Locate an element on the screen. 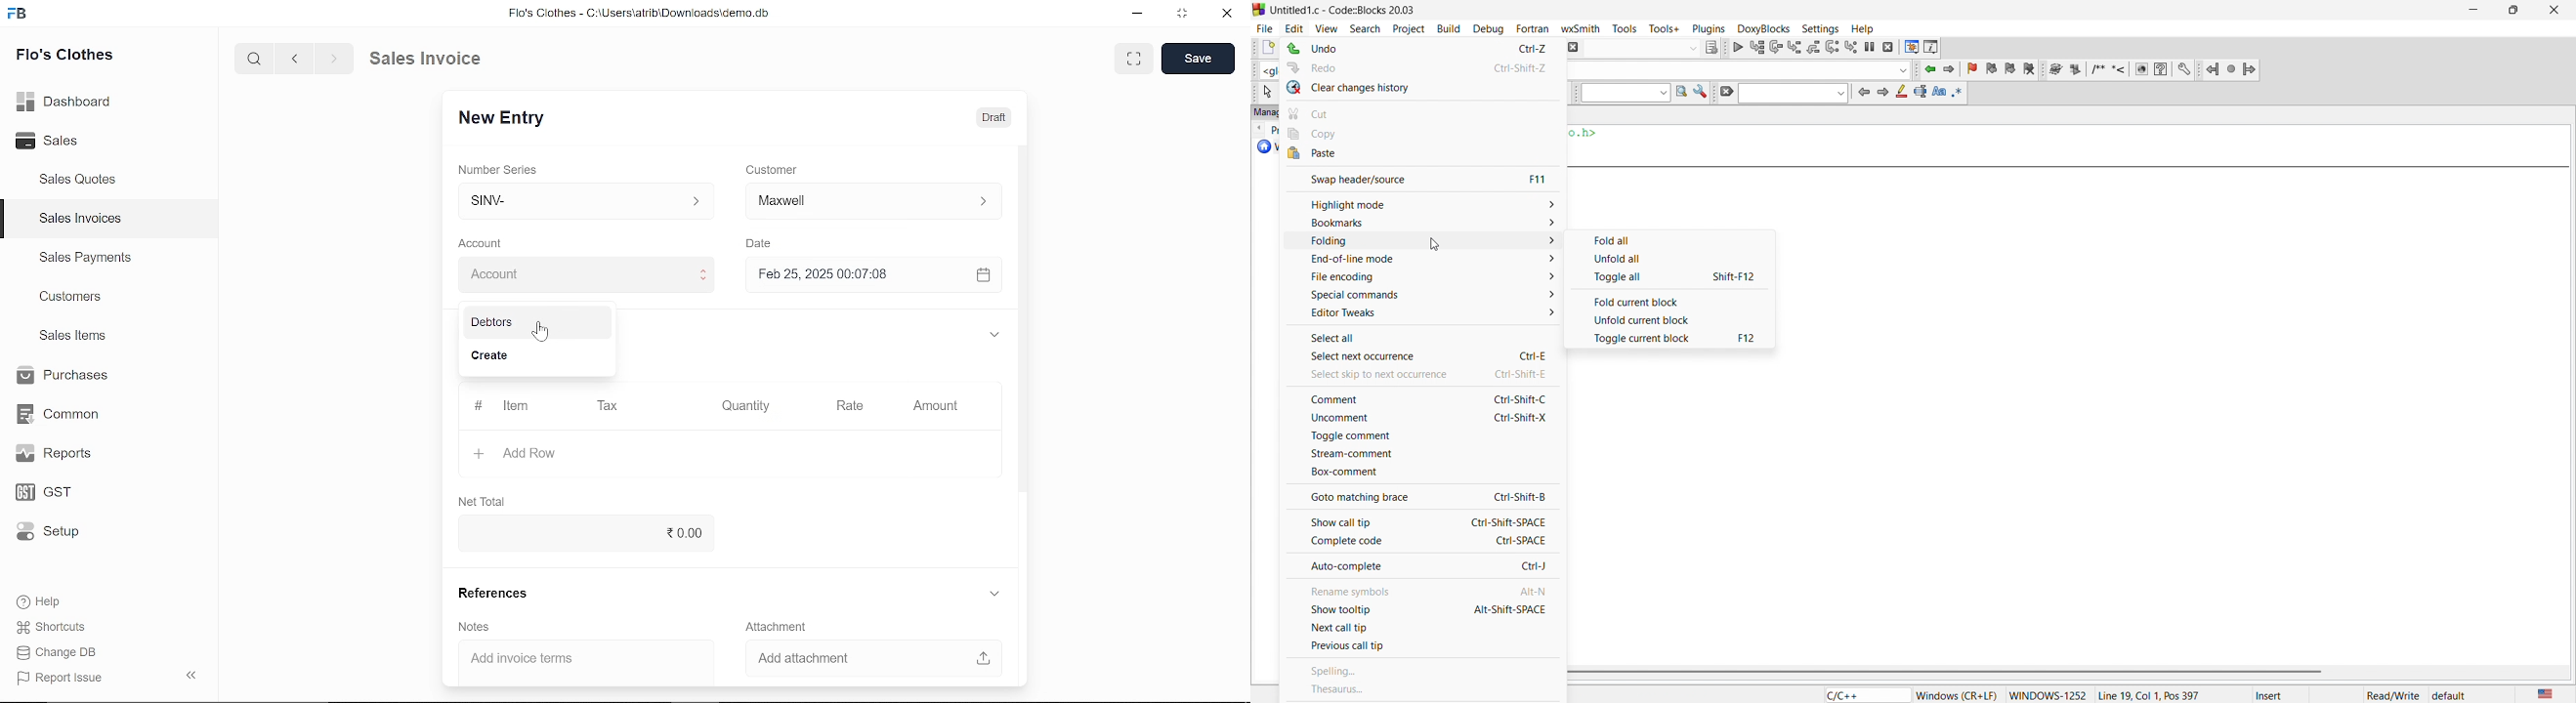  H Feb 25, 2025 00:07:08  is located at coordinates (856, 275).